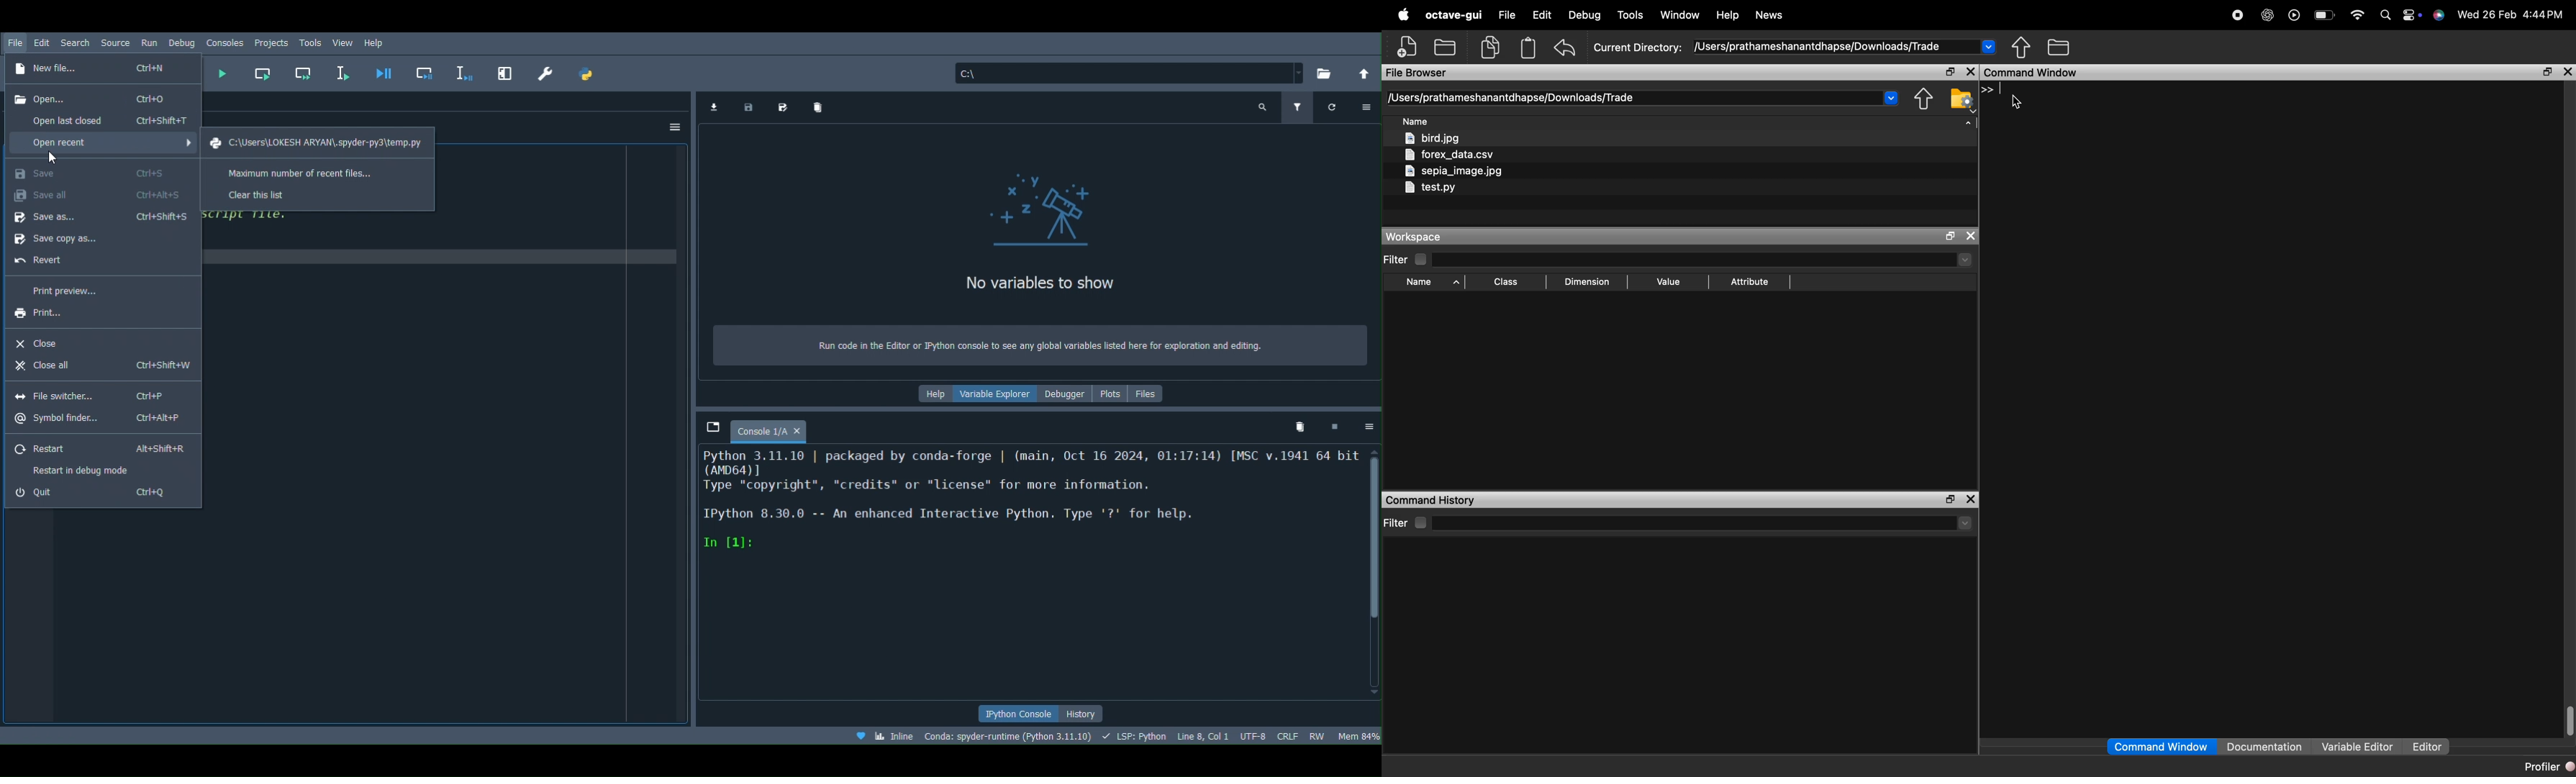  I want to click on folder, so click(2060, 46).